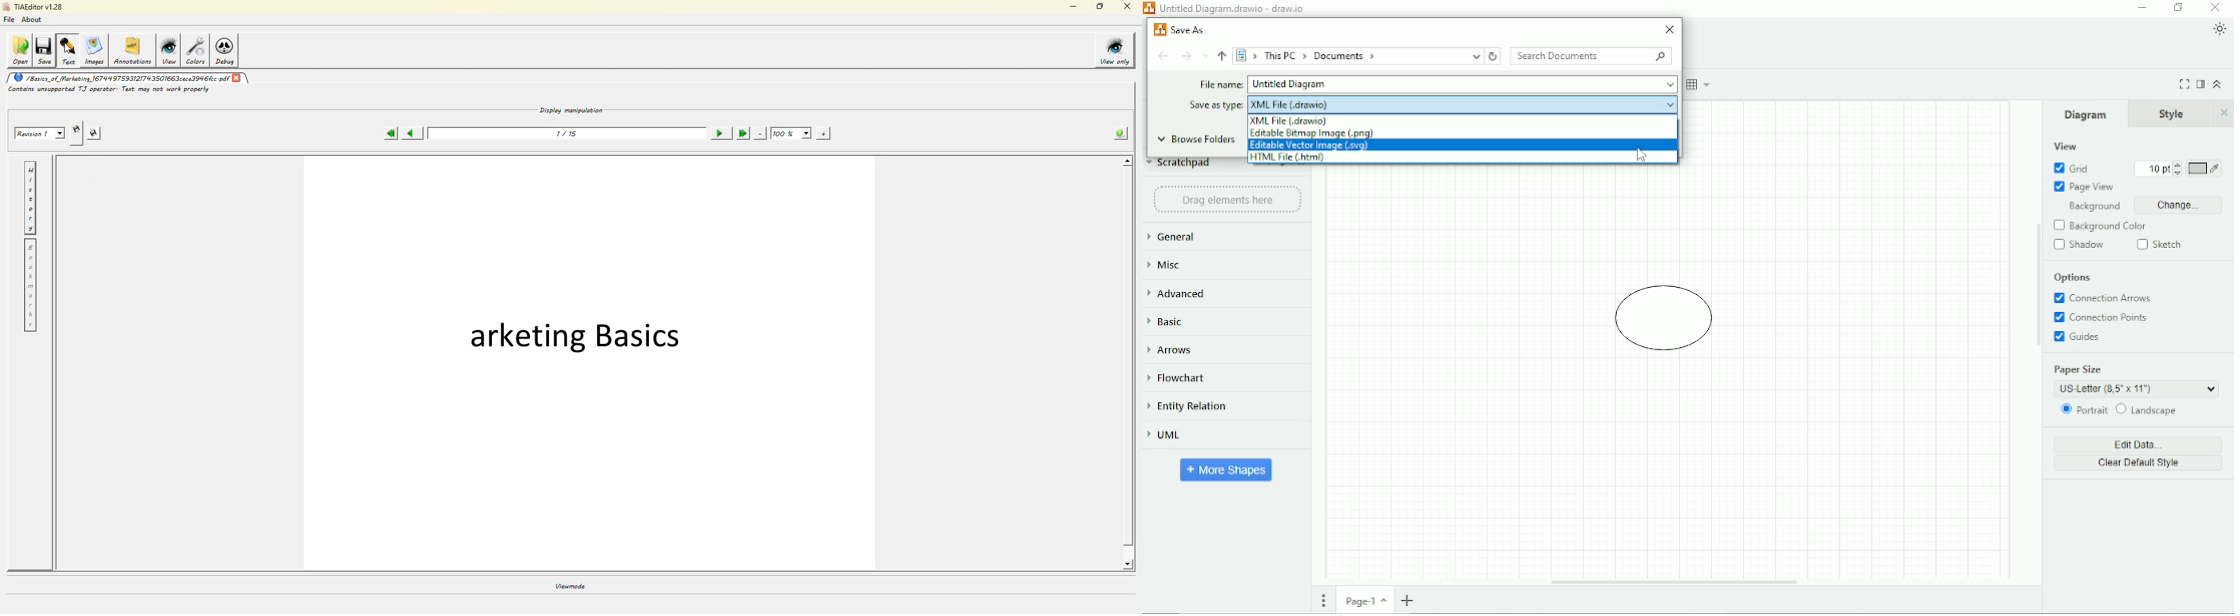 Image resolution: width=2240 pixels, height=616 pixels. I want to click on open, so click(19, 49).